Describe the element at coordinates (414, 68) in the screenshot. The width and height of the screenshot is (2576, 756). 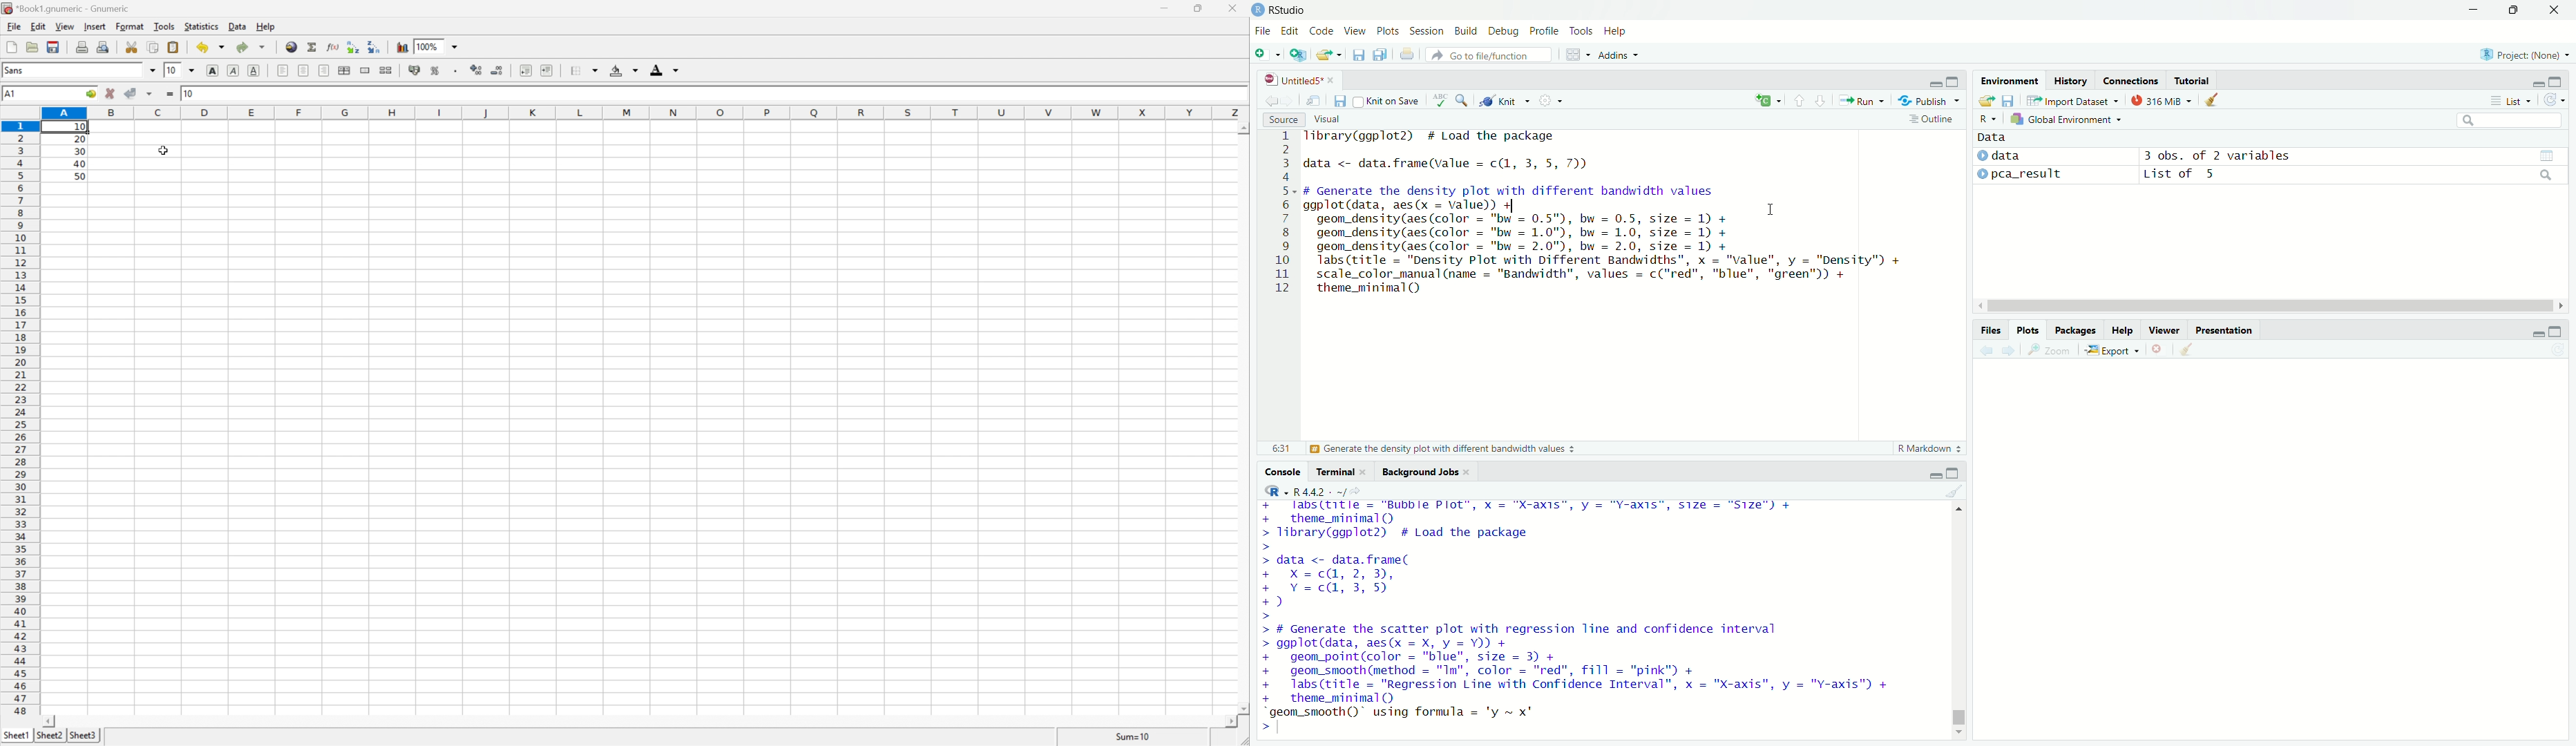
I see `Format the selection as accounting` at that location.